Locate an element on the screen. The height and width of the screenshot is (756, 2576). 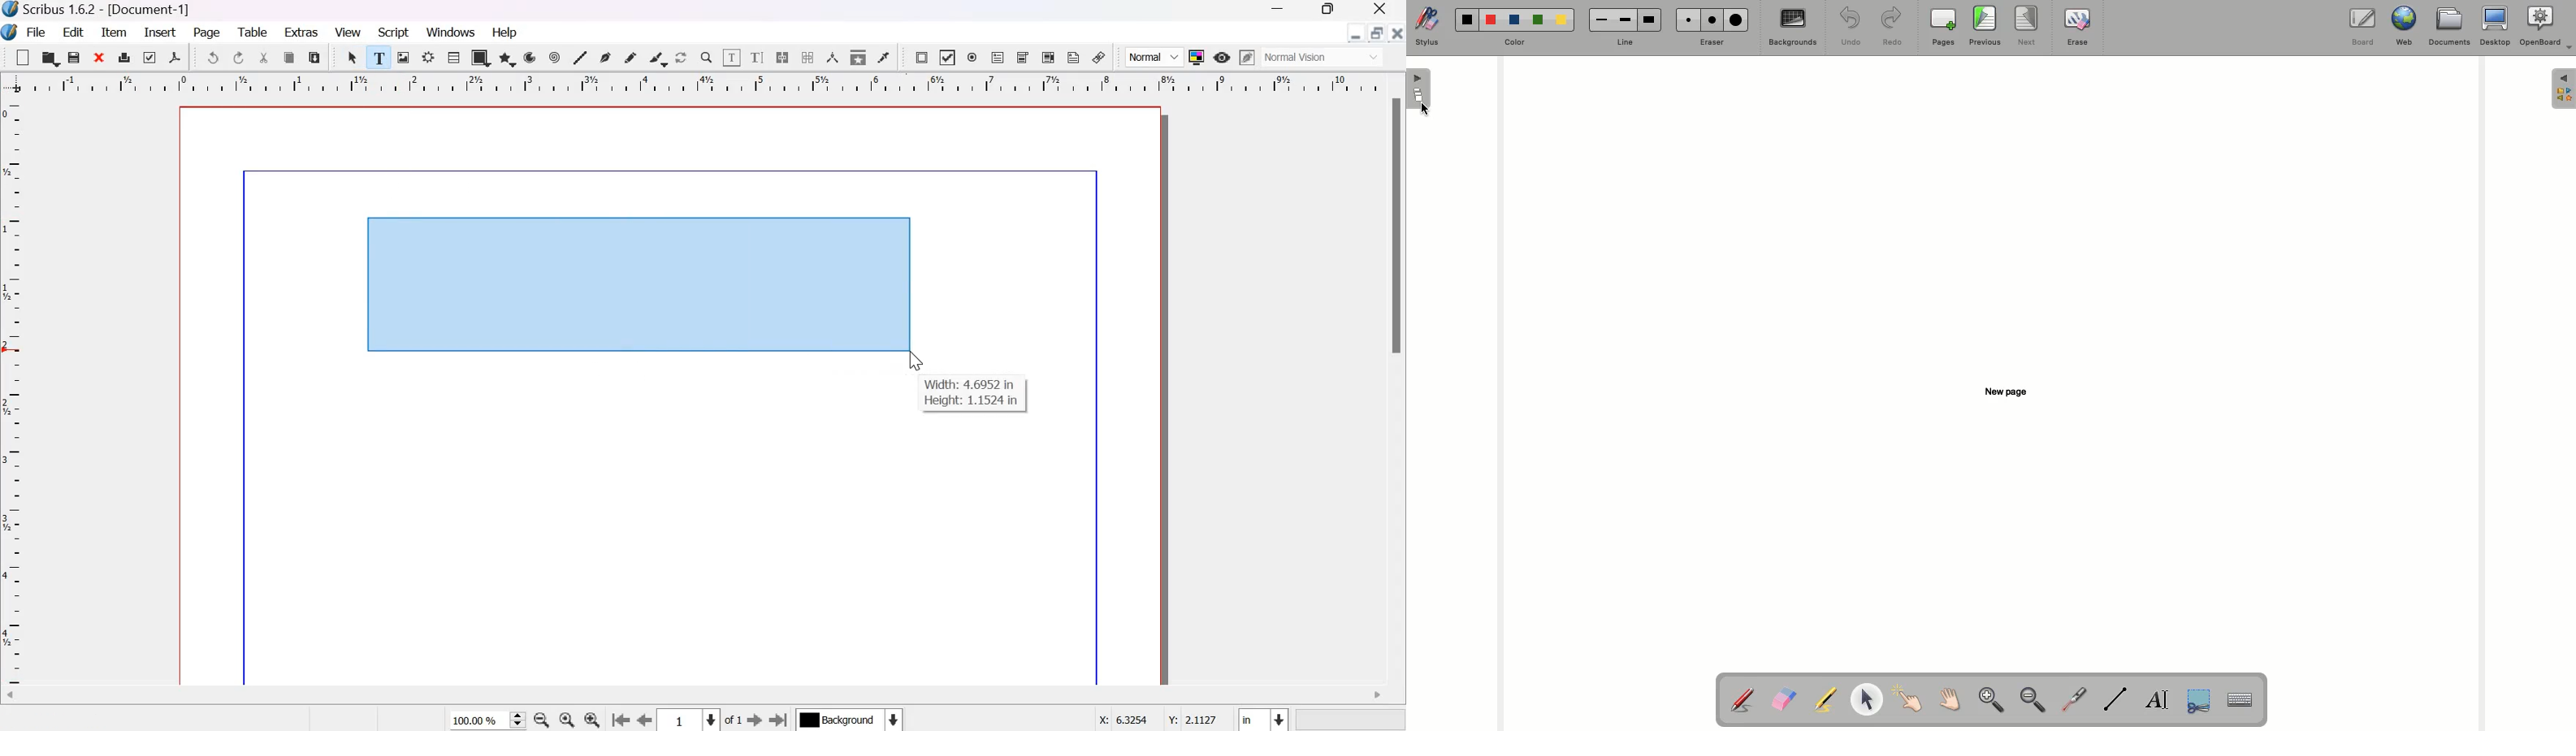
Logo is located at coordinates (10, 33).